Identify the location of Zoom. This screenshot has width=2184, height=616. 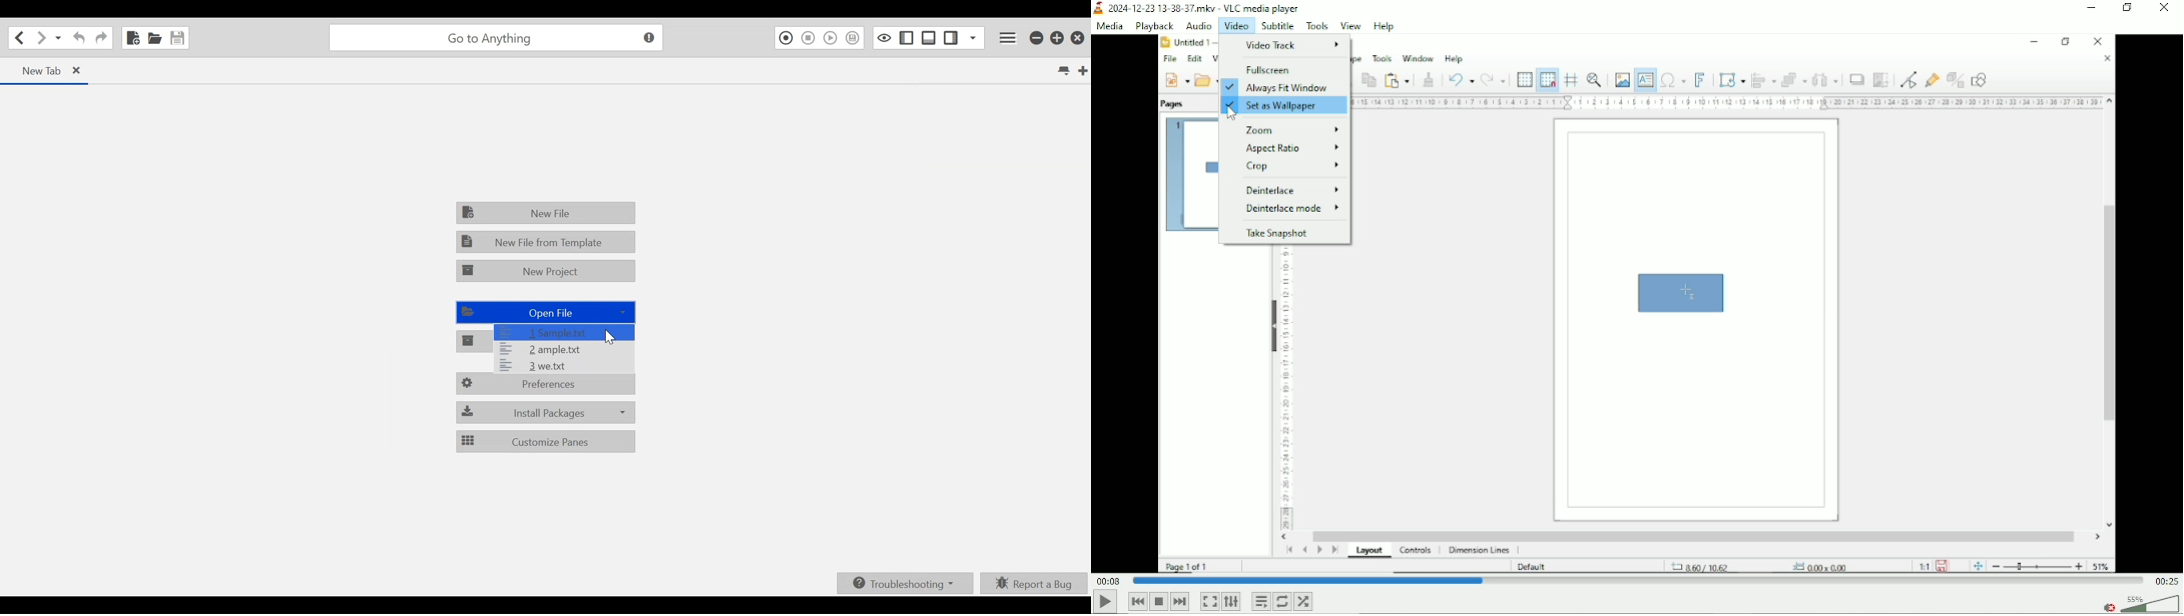
(1292, 131).